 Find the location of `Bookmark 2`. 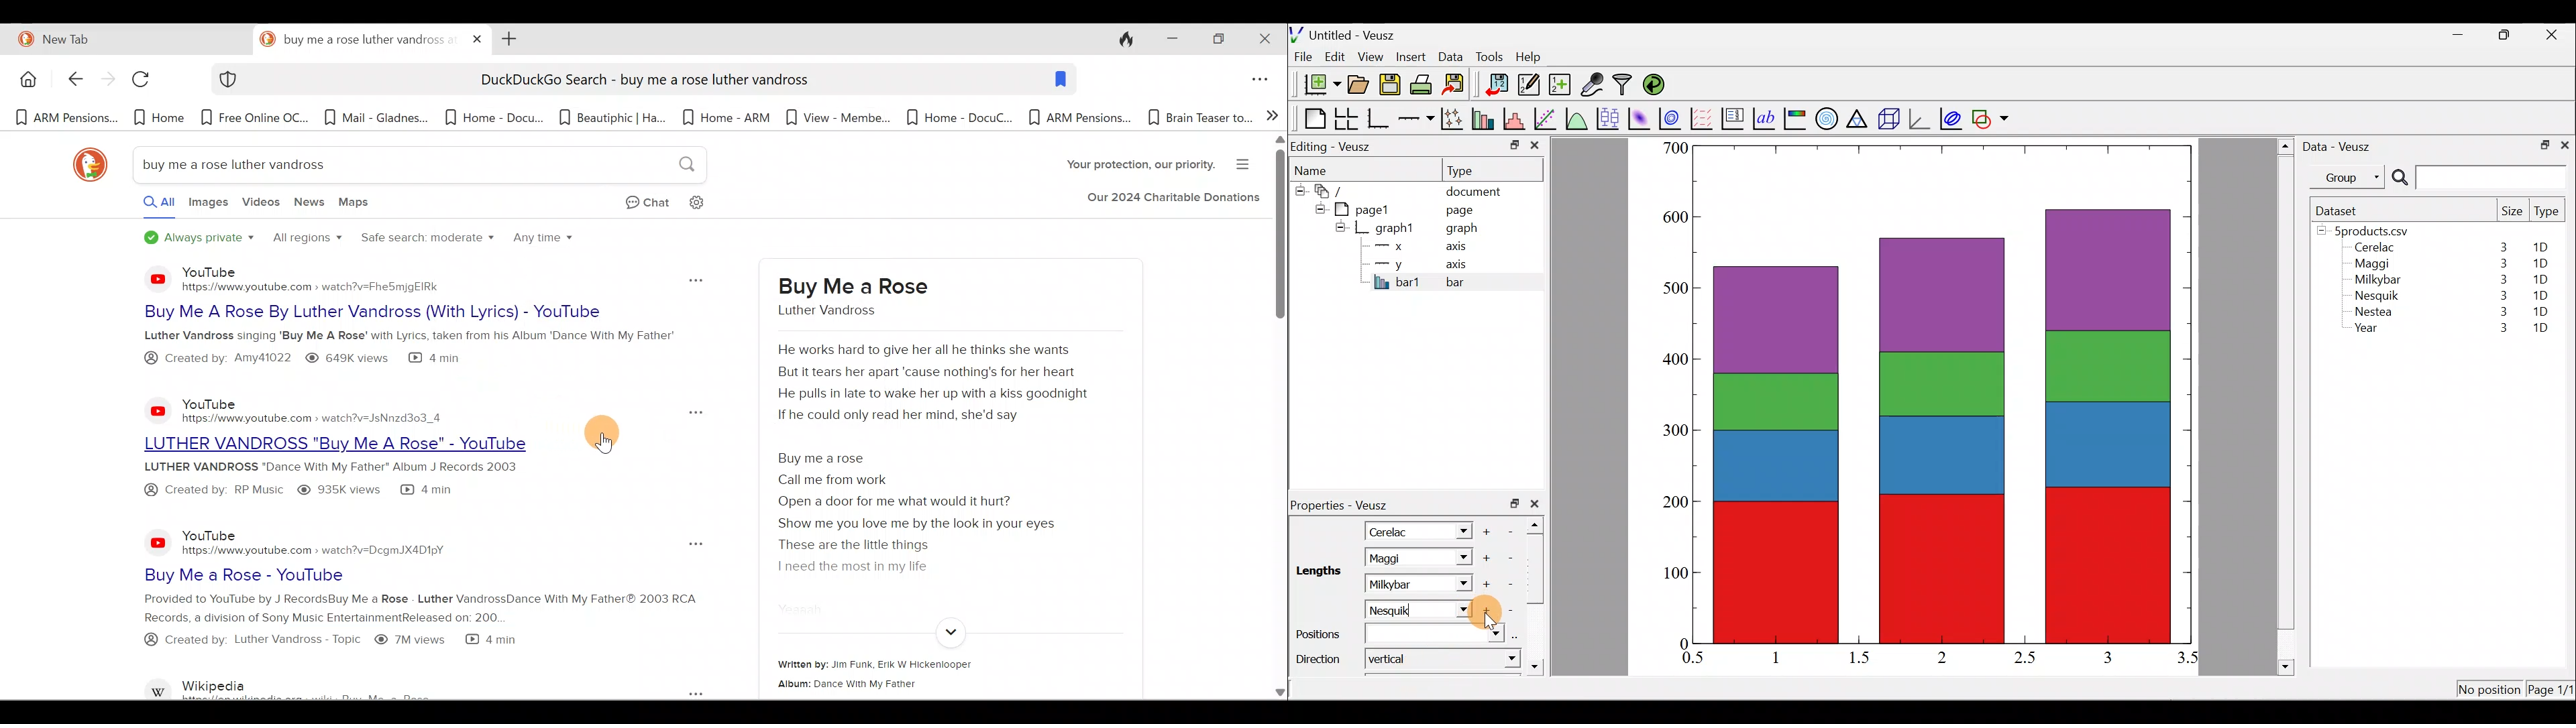

Bookmark 2 is located at coordinates (159, 117).